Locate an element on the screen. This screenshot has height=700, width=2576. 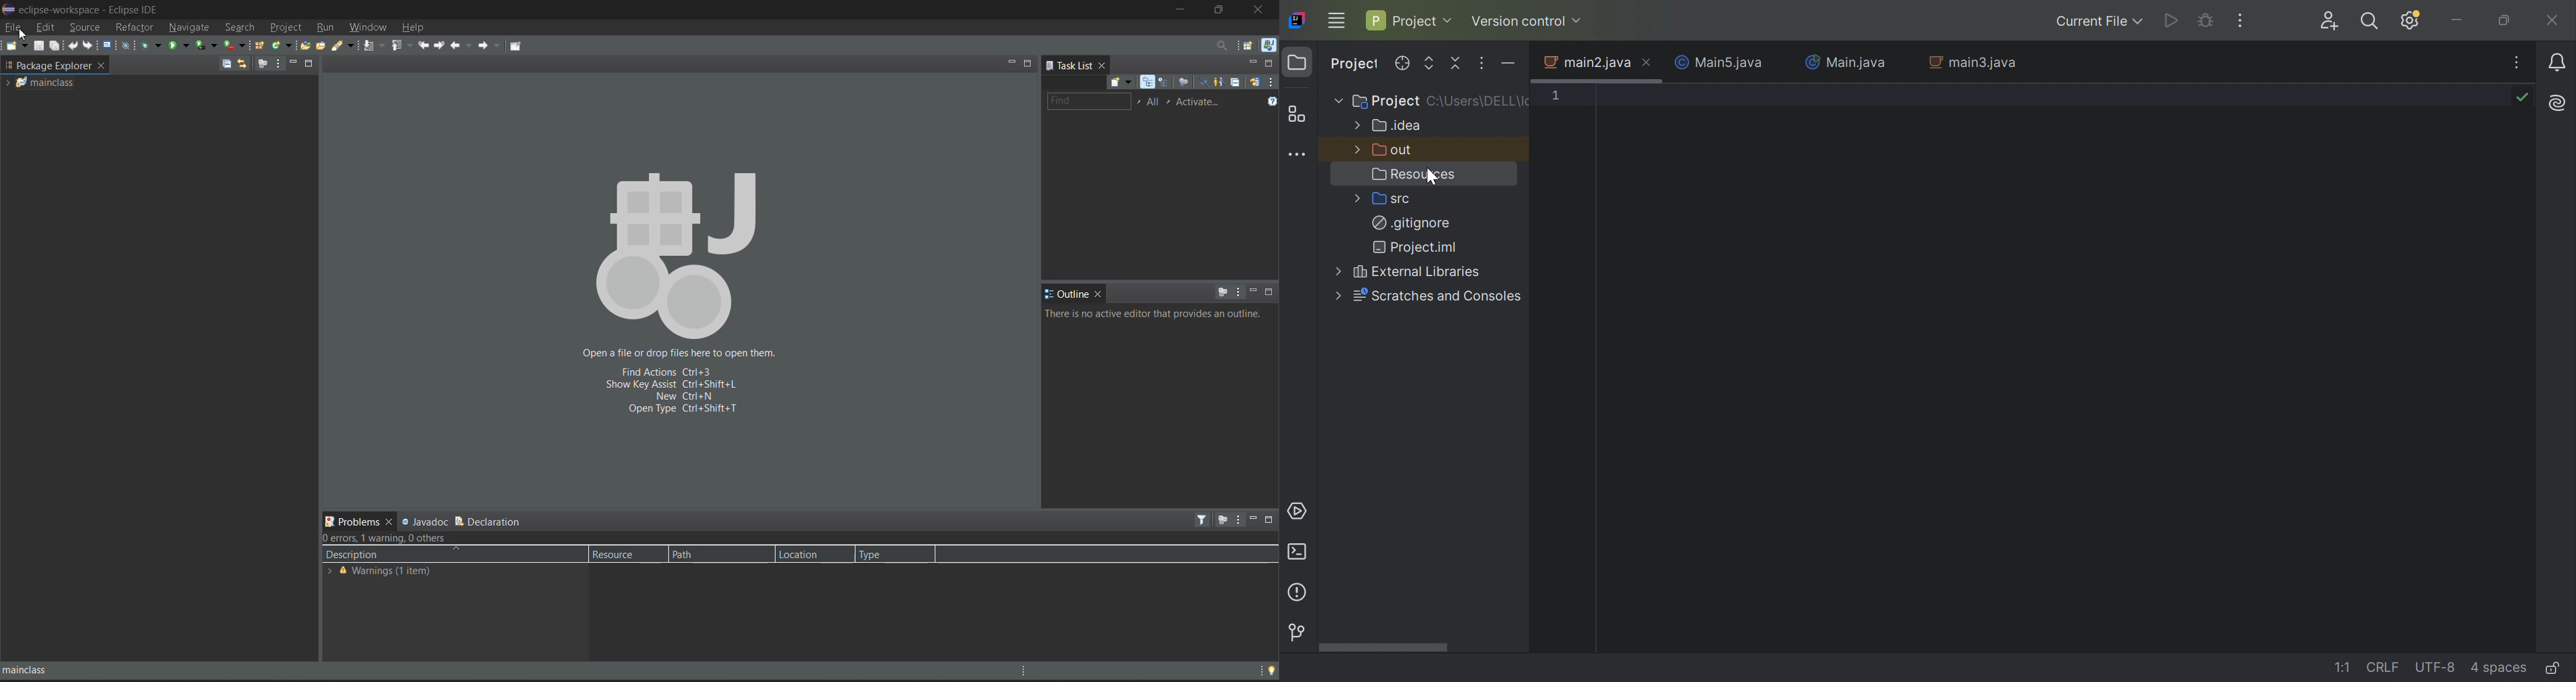
Structure is located at coordinates (1299, 113).